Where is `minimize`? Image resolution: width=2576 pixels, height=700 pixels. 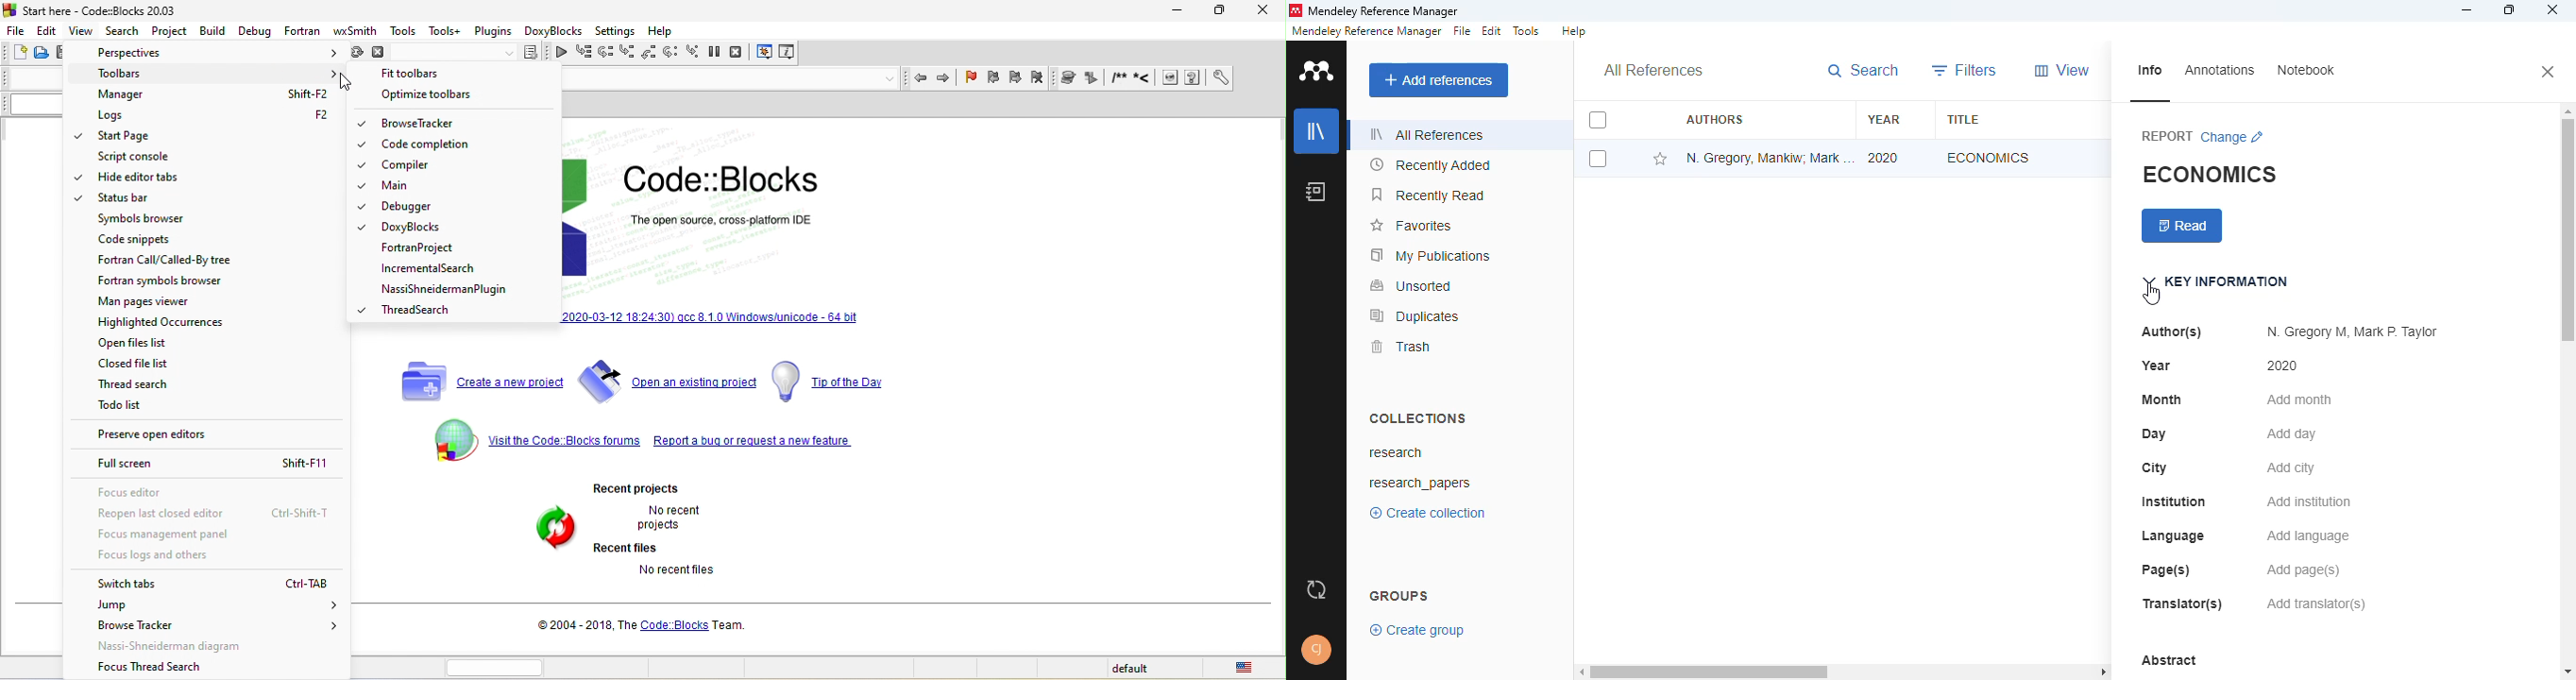 minimize is located at coordinates (2468, 9).